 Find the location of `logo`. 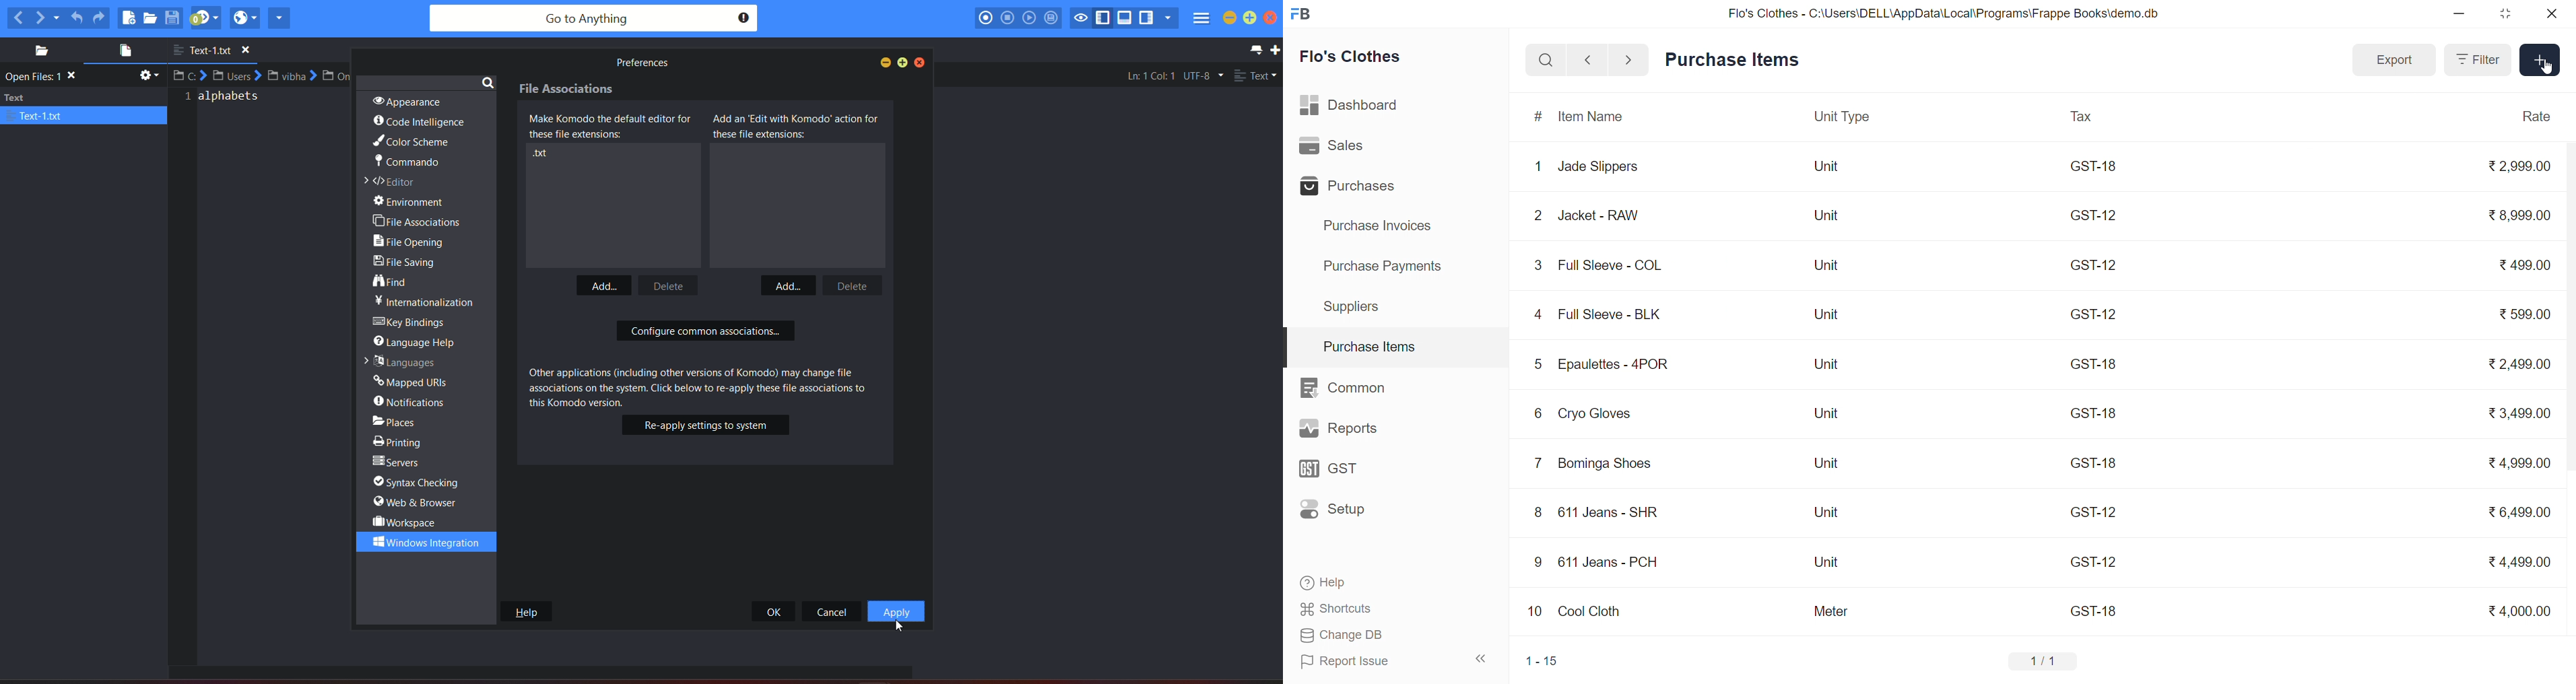

logo is located at coordinates (1300, 14).